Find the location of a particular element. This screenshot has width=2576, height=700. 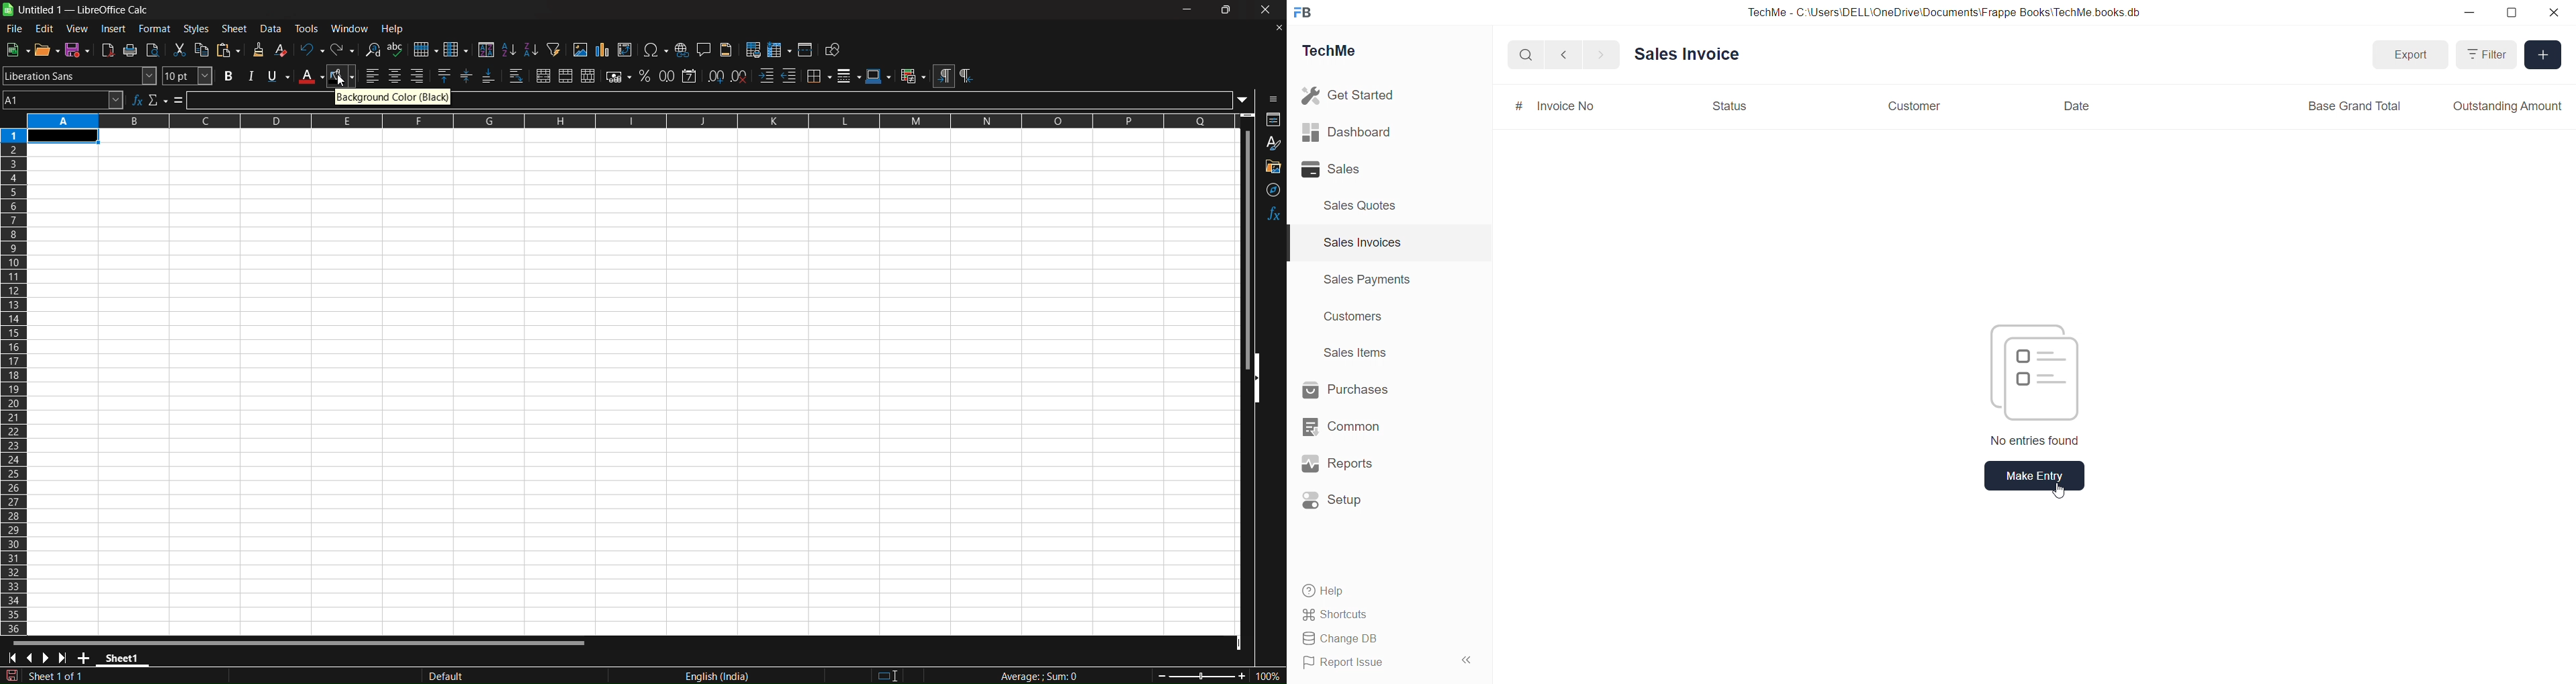

sort ascending is located at coordinates (509, 50).